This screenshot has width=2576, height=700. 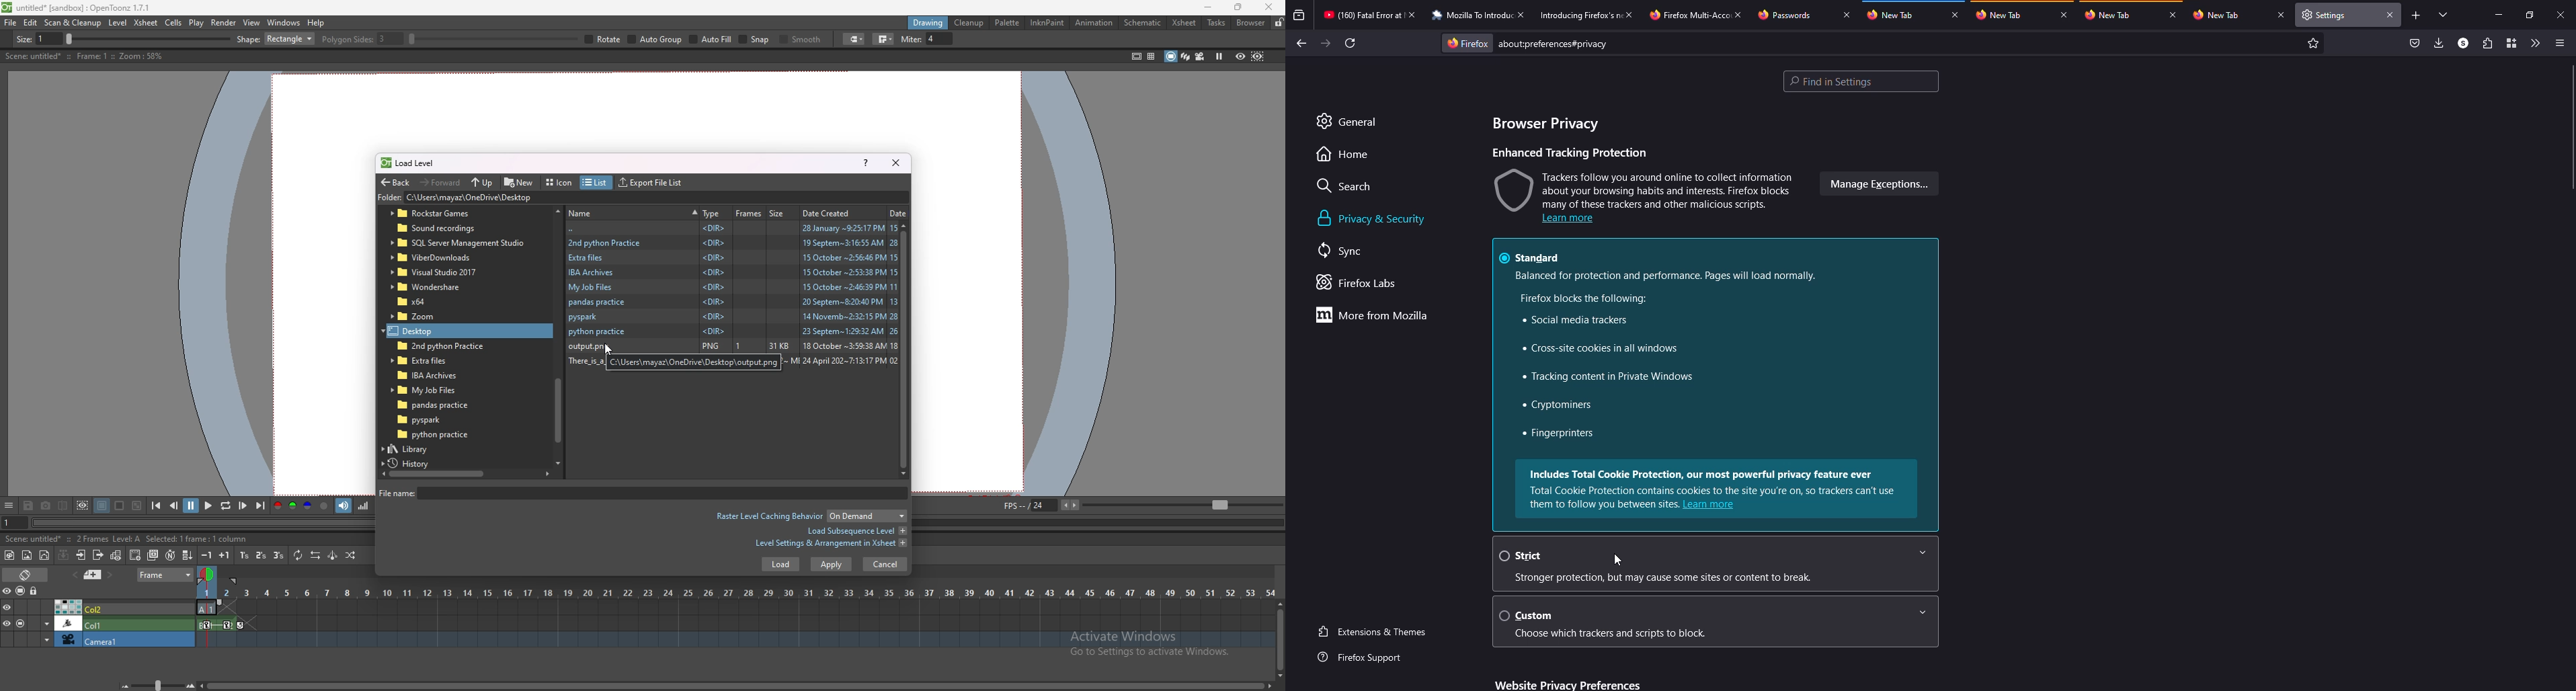 What do you see at coordinates (436, 273) in the screenshot?
I see `folder` at bounding box center [436, 273].